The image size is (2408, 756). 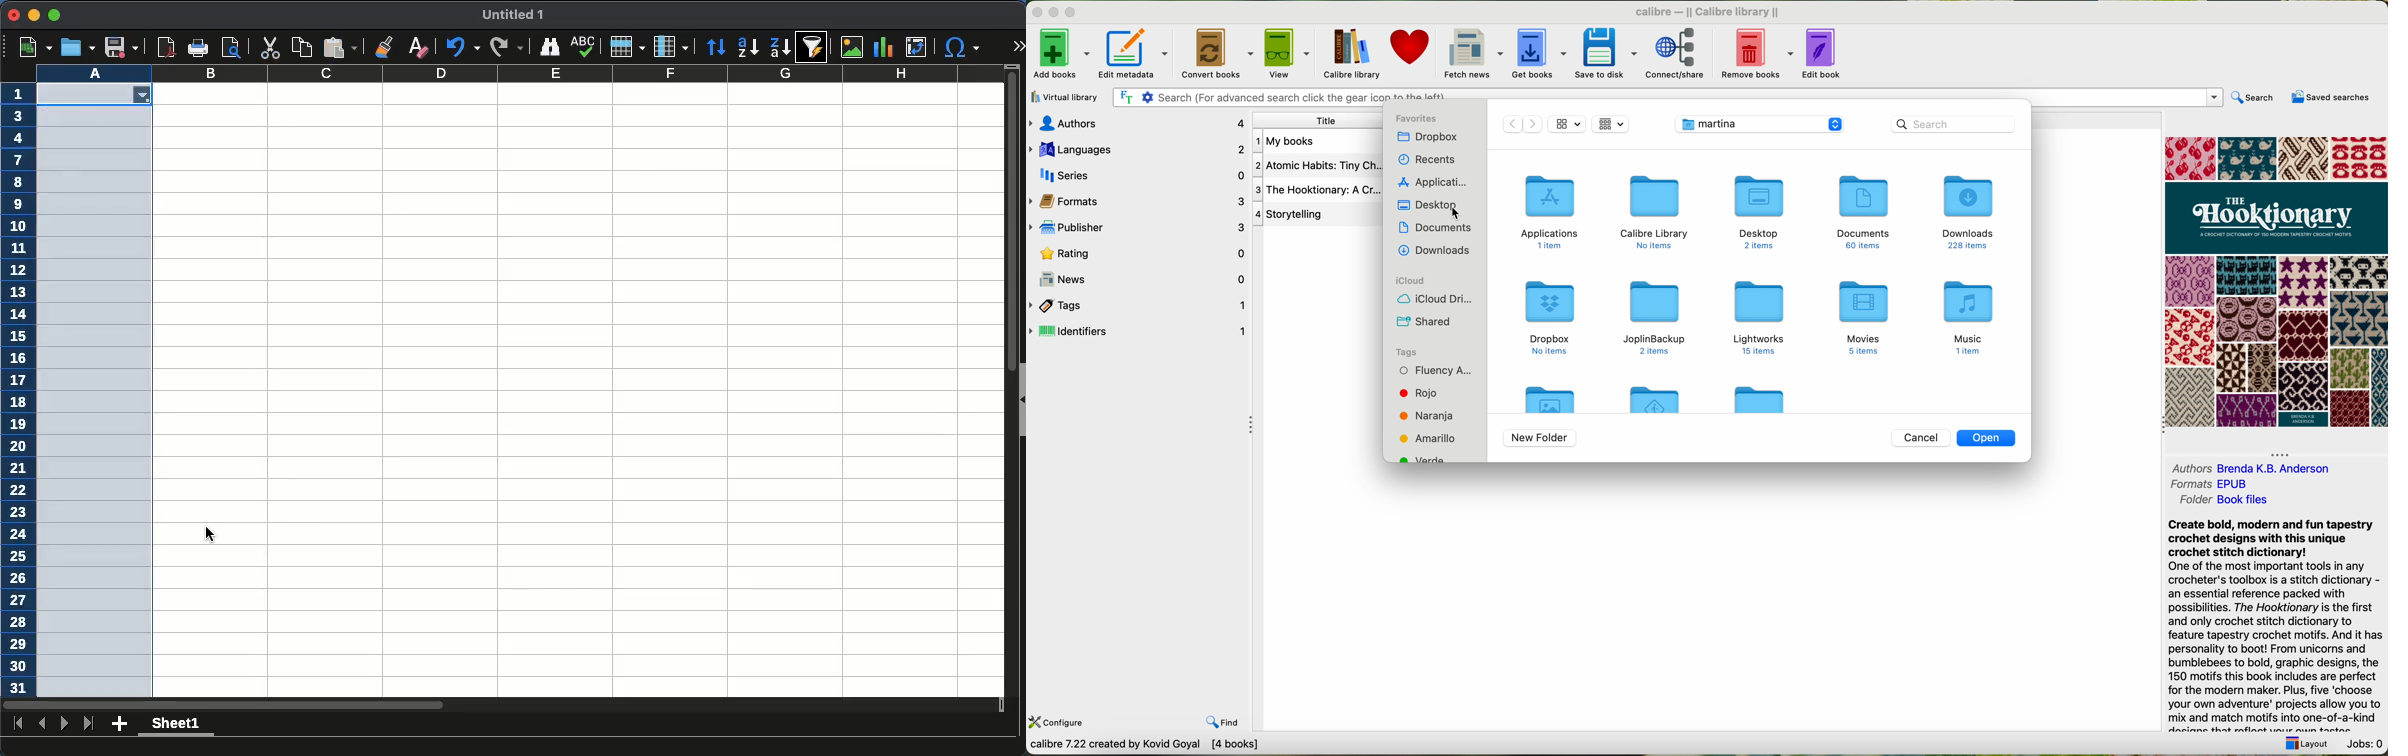 I want to click on cut, so click(x=269, y=47).